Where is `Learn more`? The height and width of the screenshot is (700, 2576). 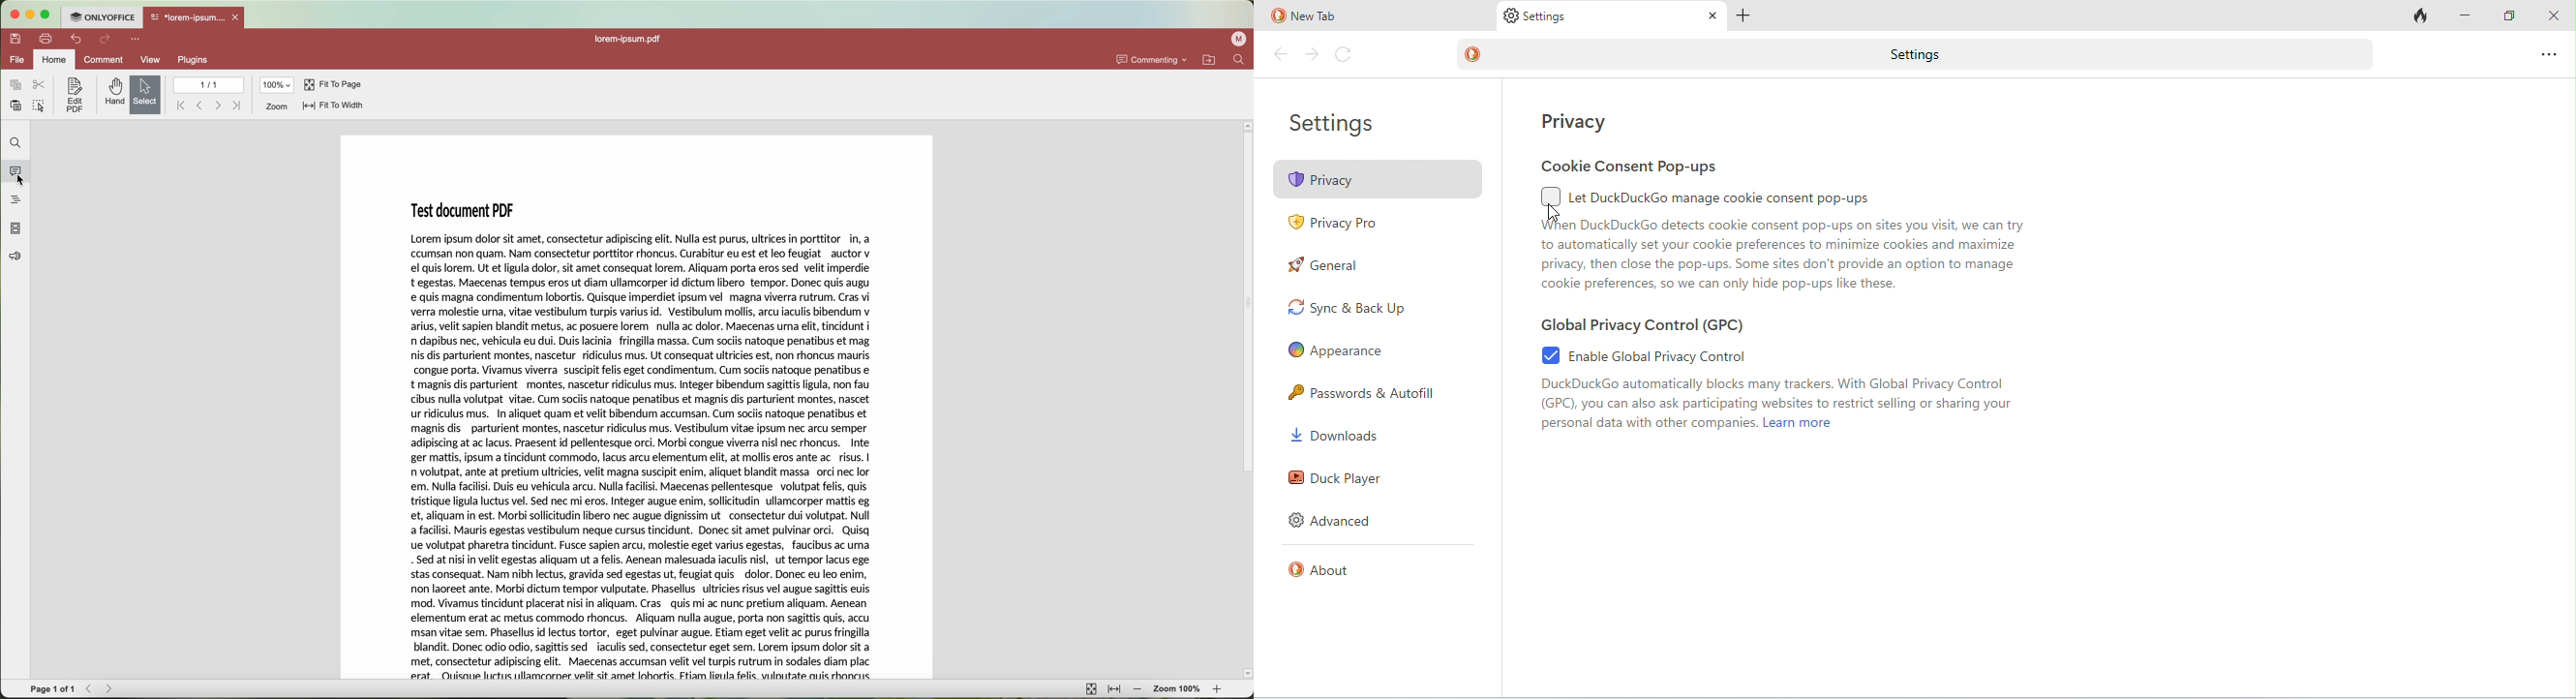 Learn more is located at coordinates (1799, 423).